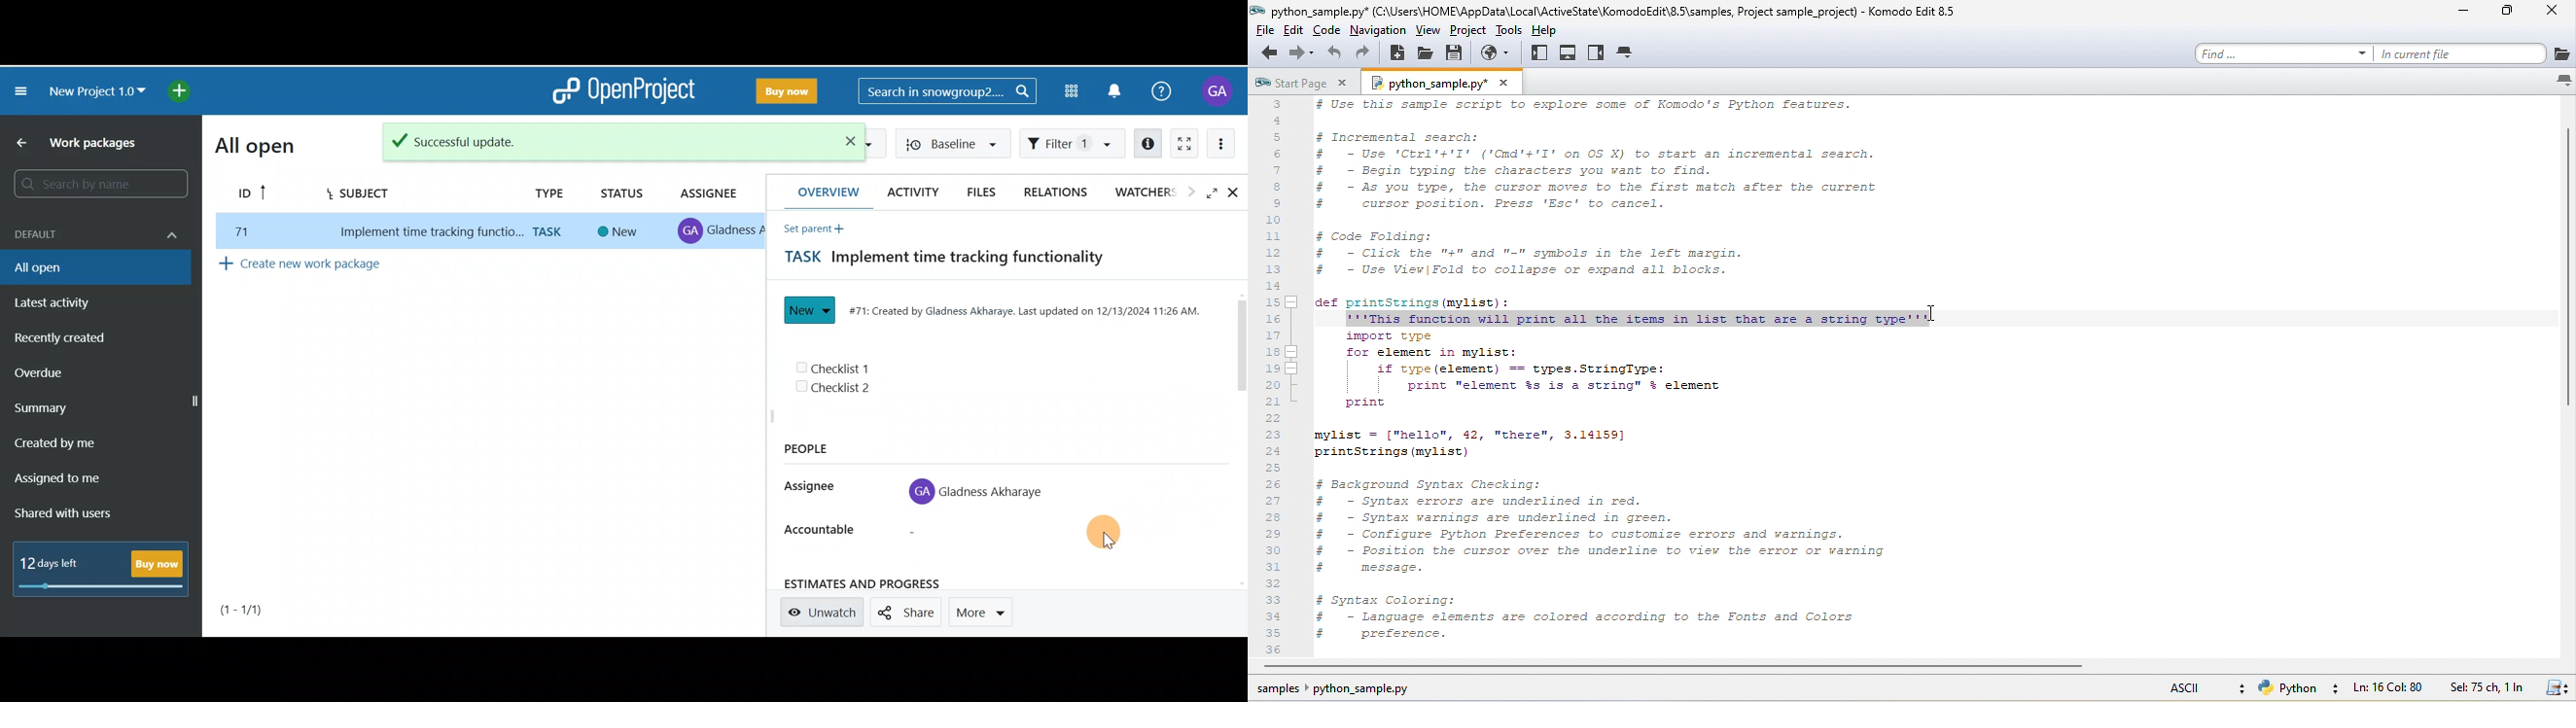 Image resolution: width=2576 pixels, height=728 pixels. I want to click on Files, so click(986, 192).